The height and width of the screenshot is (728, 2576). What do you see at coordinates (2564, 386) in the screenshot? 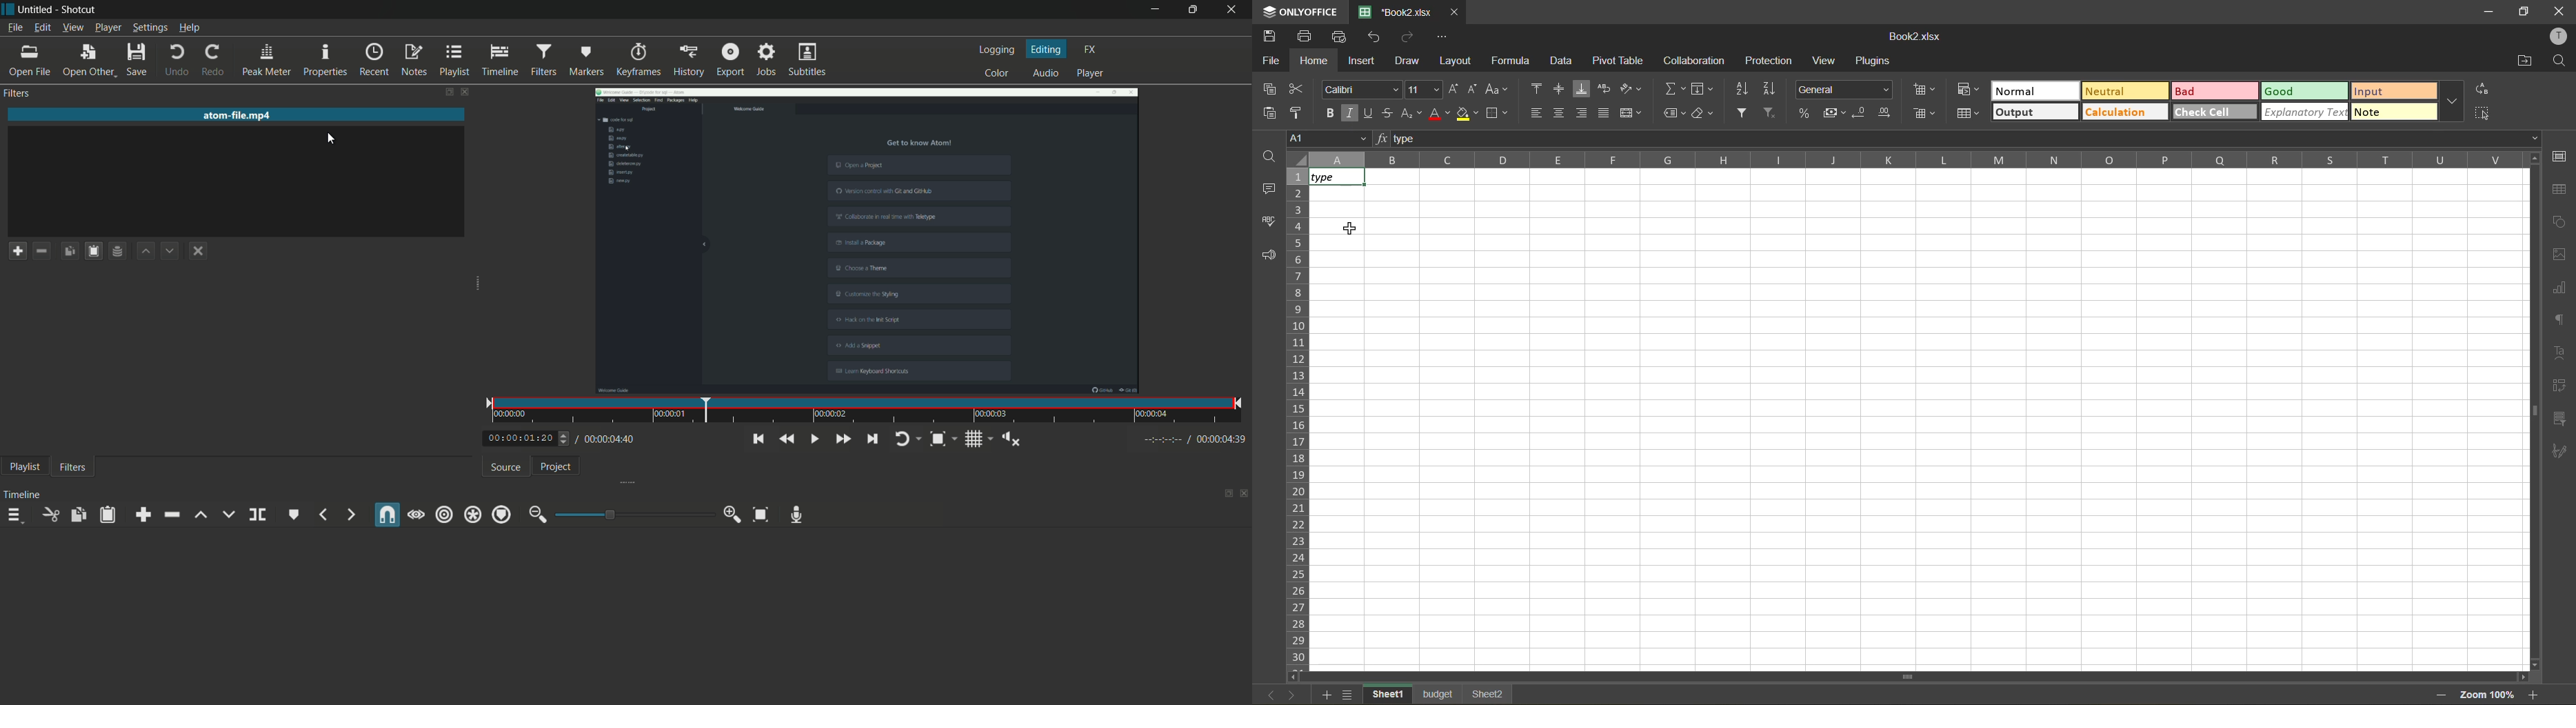
I see `pivot table` at bounding box center [2564, 386].